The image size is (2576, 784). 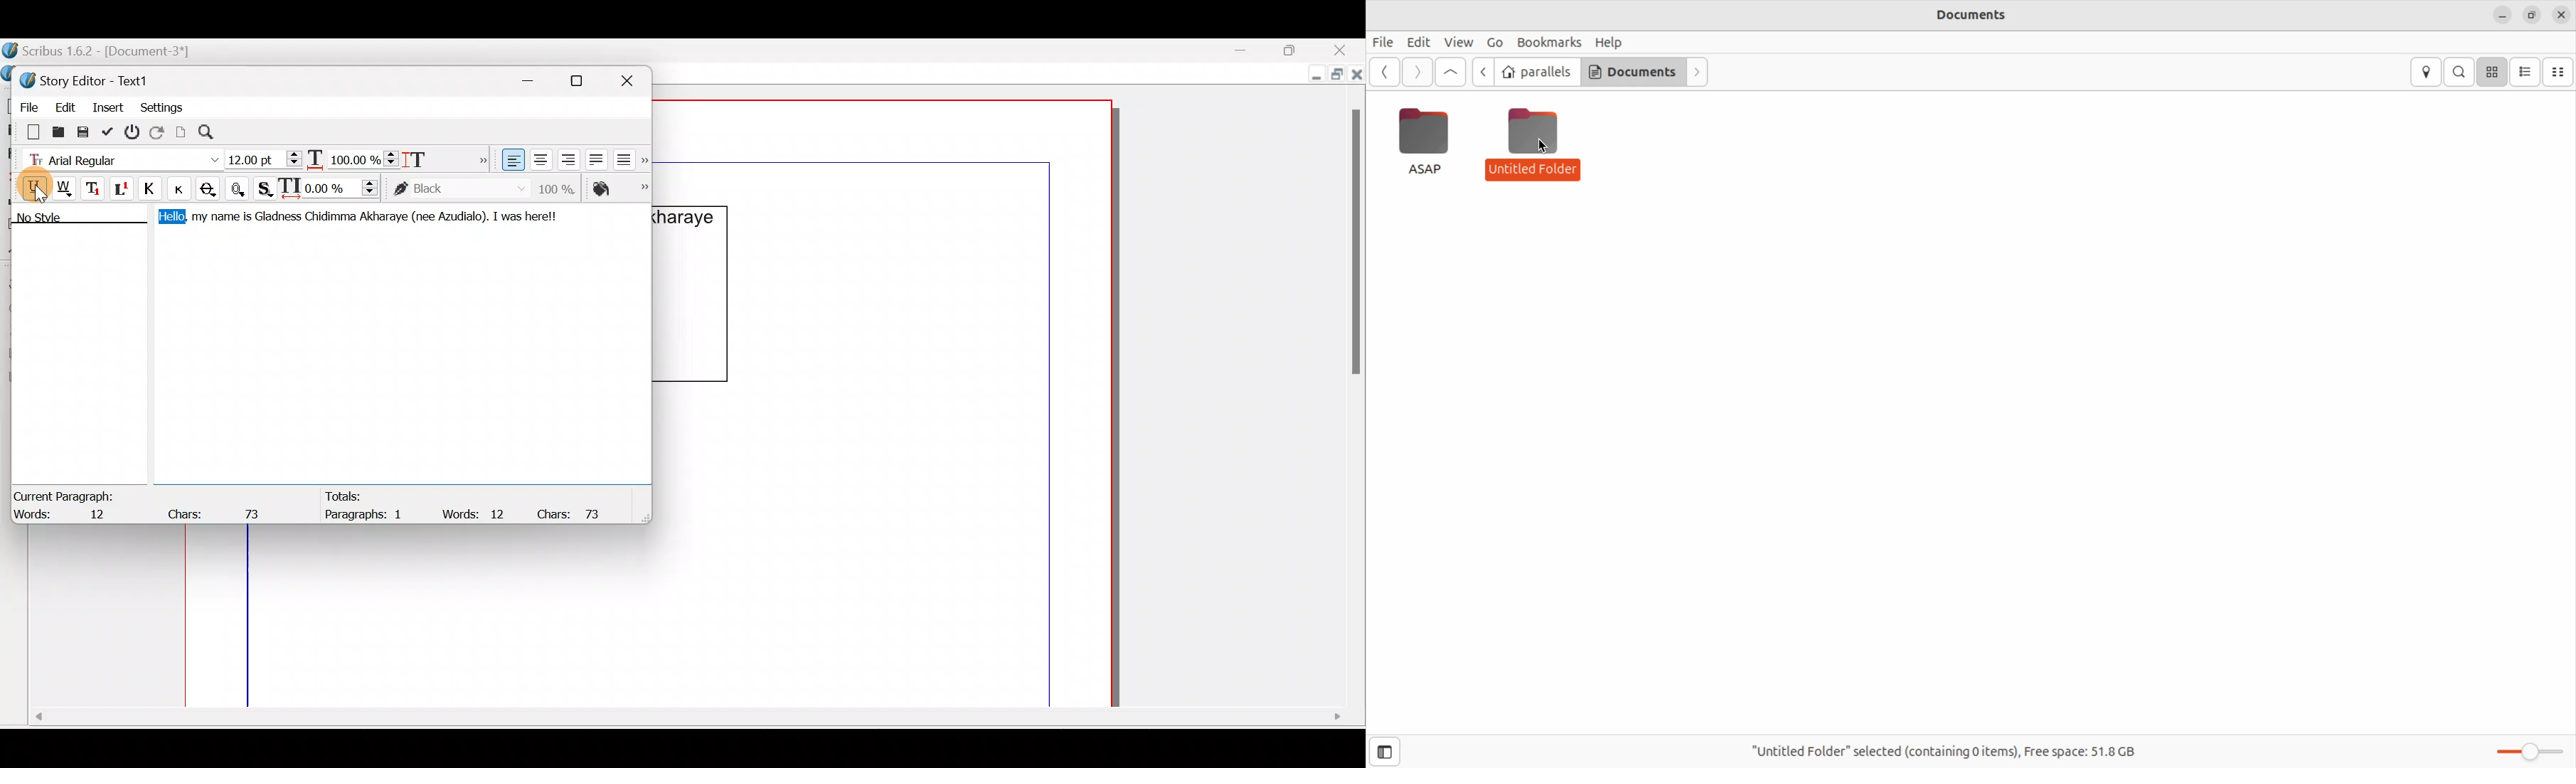 What do you see at coordinates (65, 188) in the screenshot?
I see `Underline words only` at bounding box center [65, 188].